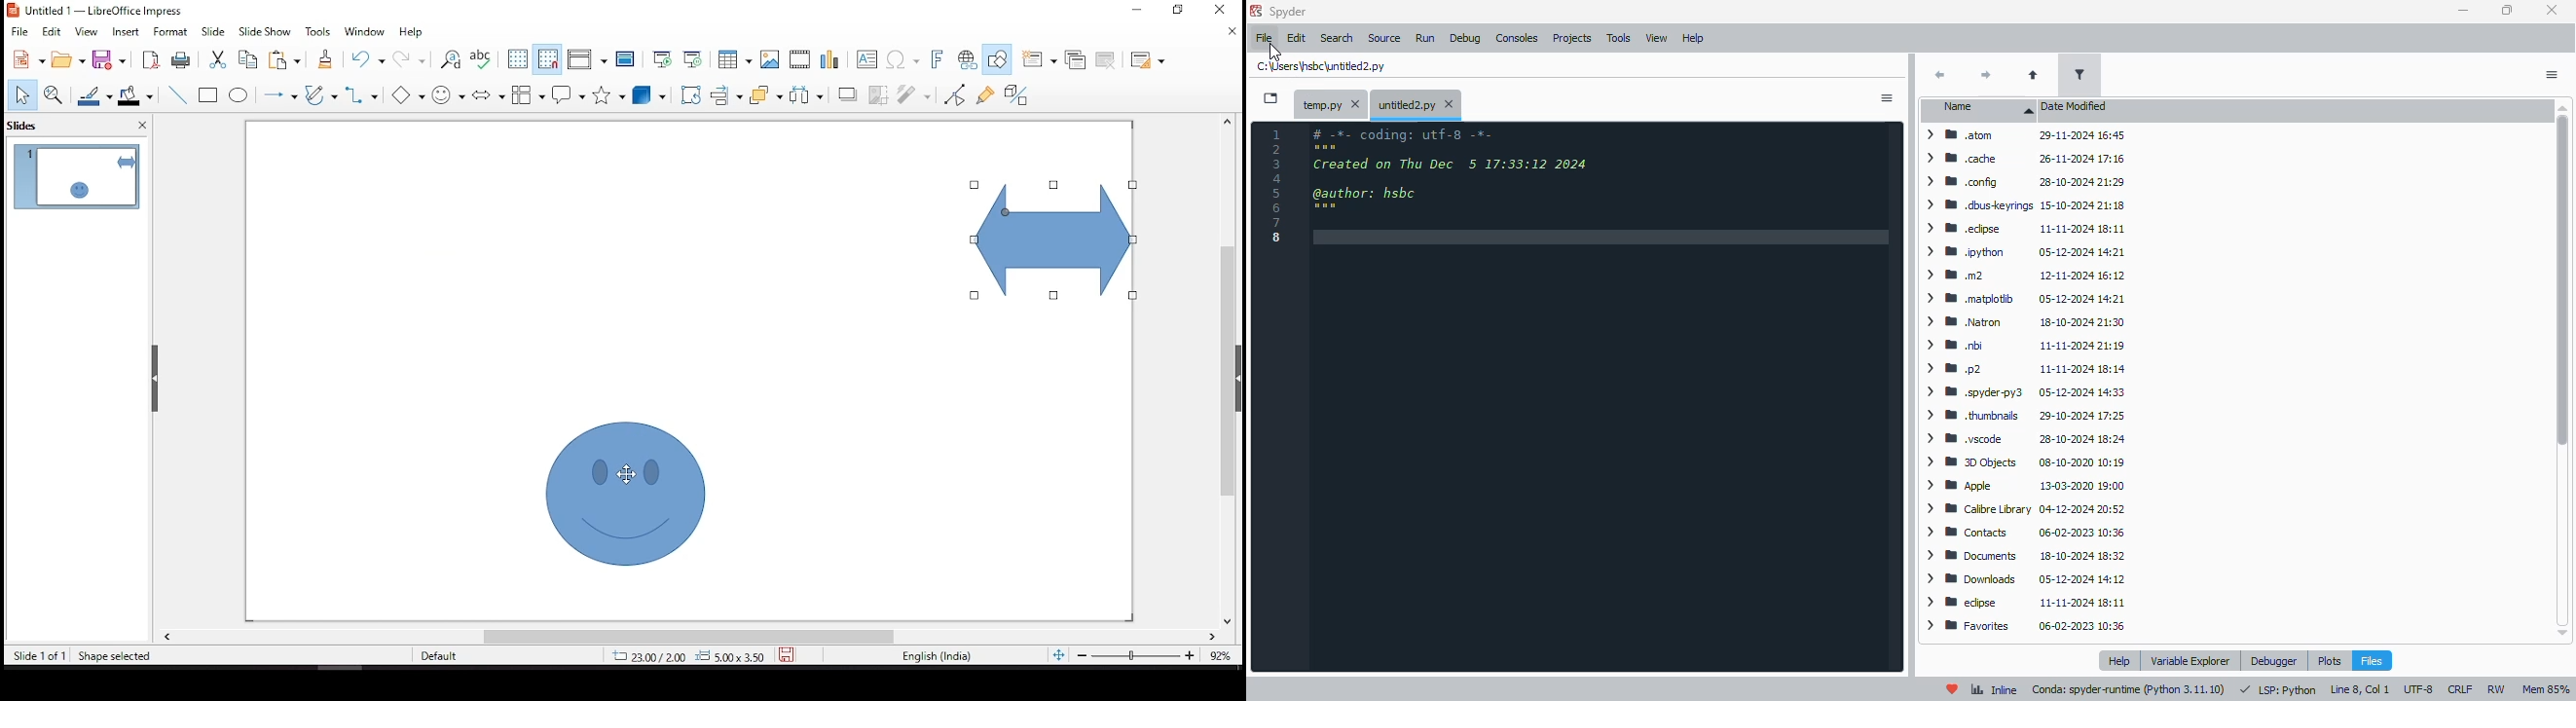  Describe the element at coordinates (2023, 414) in the screenshot. I see `> WB thumbnails 29-10-2024 17:25` at that location.